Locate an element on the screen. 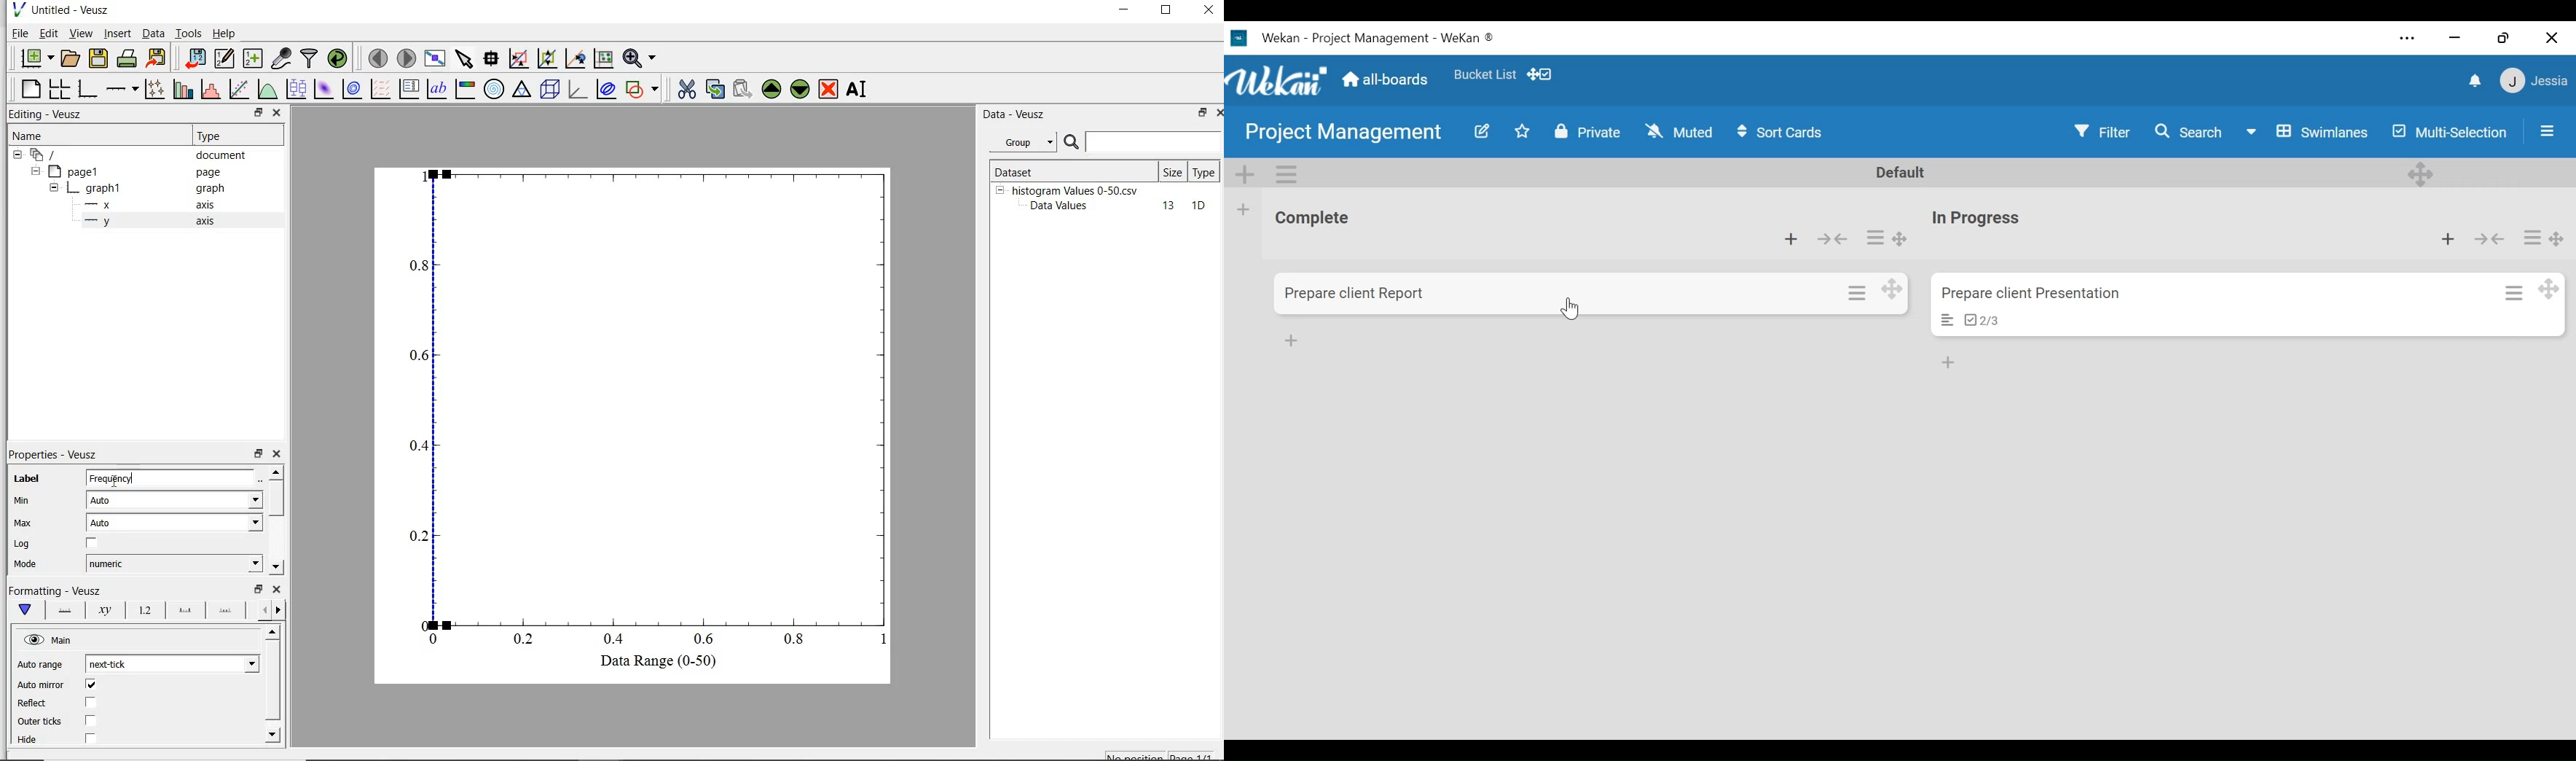 This screenshot has width=2576, height=784. reload linked datasets is located at coordinates (340, 58).